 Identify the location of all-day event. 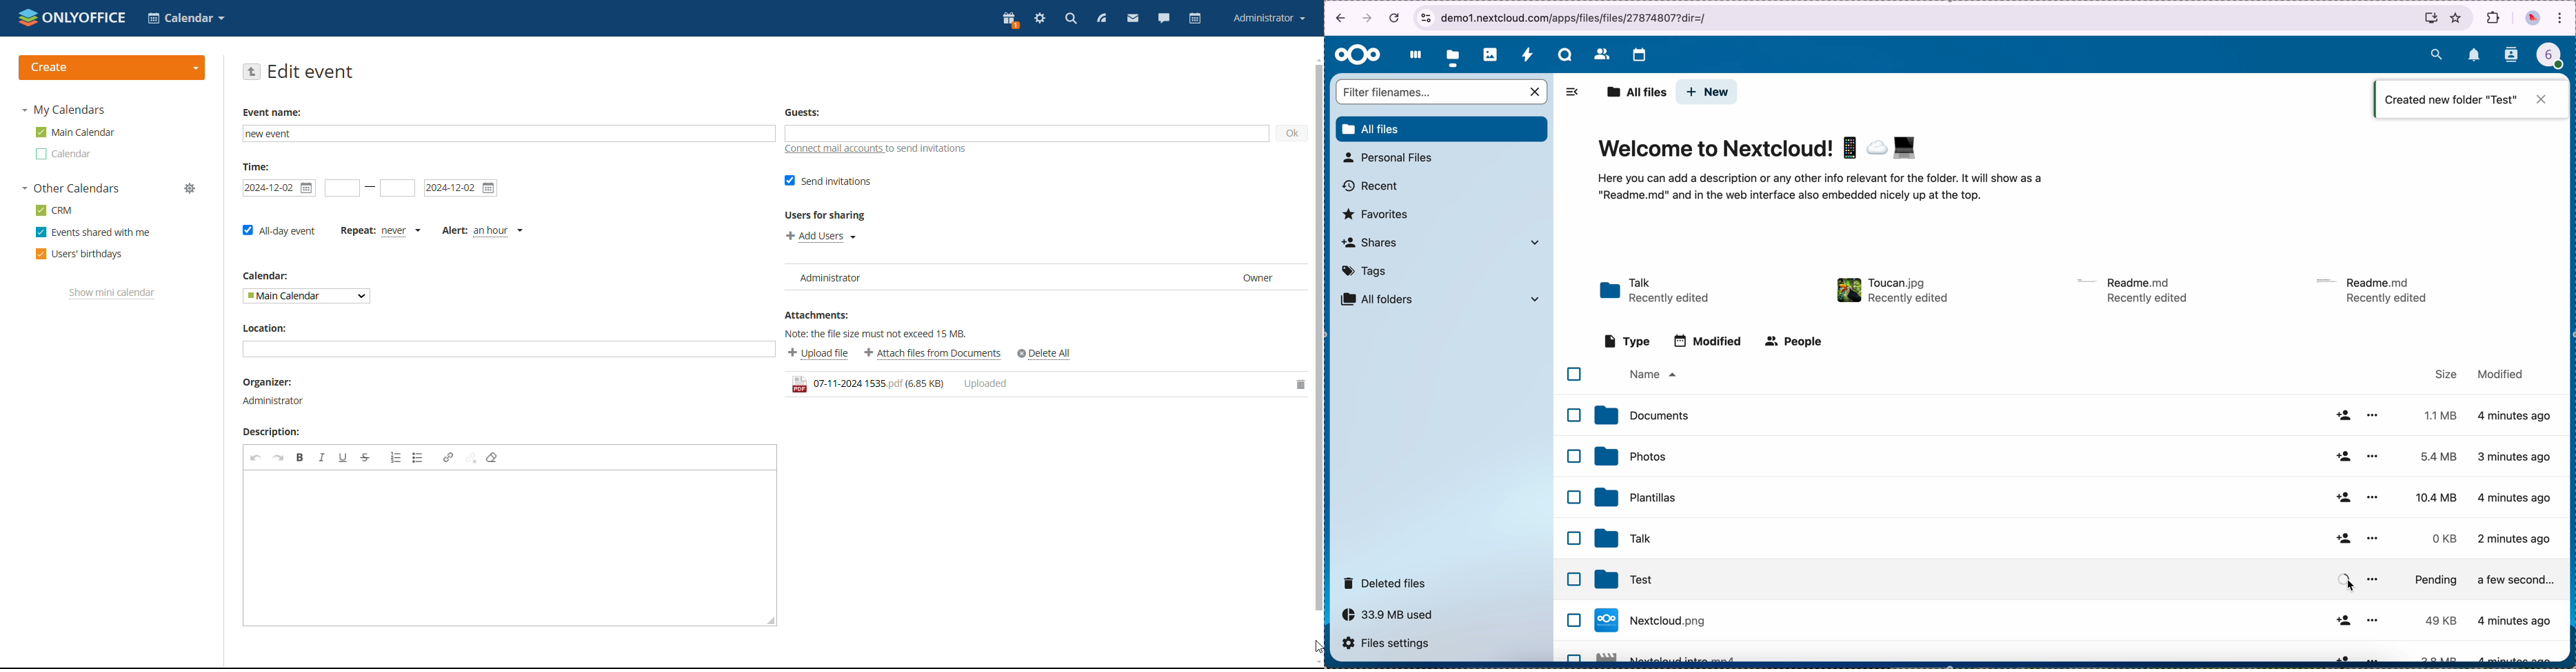
(278, 230).